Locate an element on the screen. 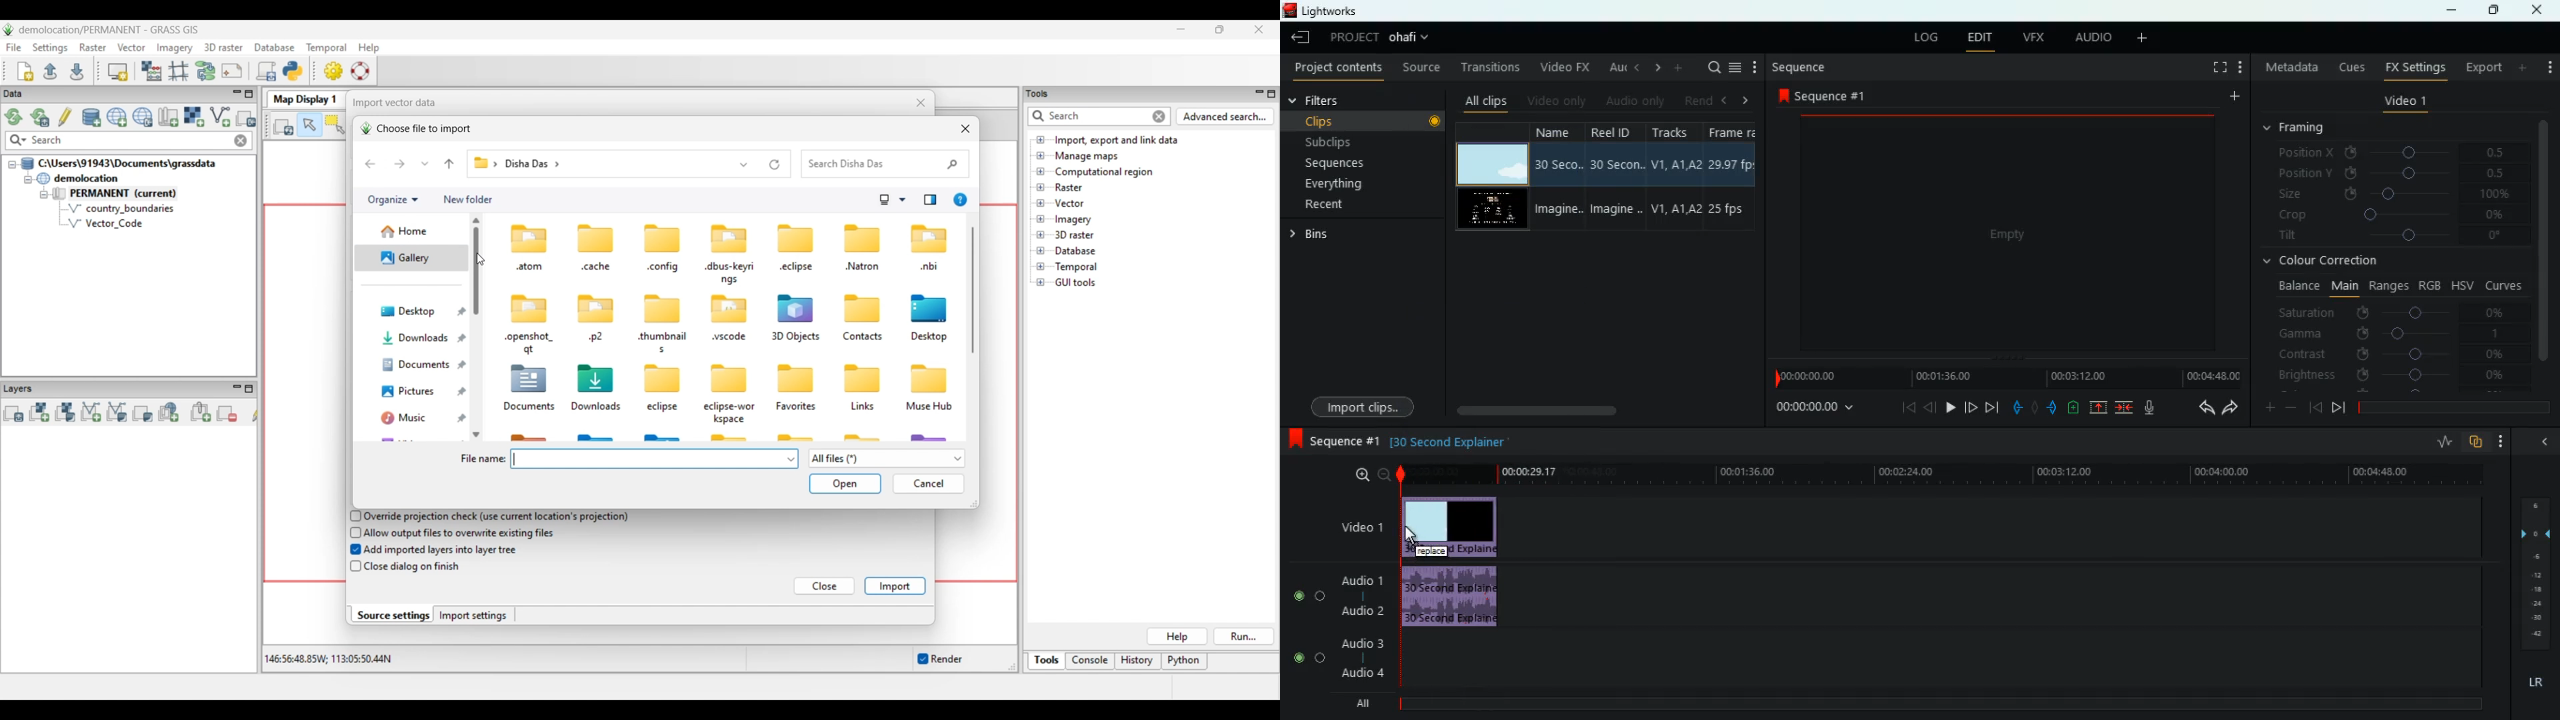 The width and height of the screenshot is (2576, 728). overlap is located at coordinates (2474, 444).